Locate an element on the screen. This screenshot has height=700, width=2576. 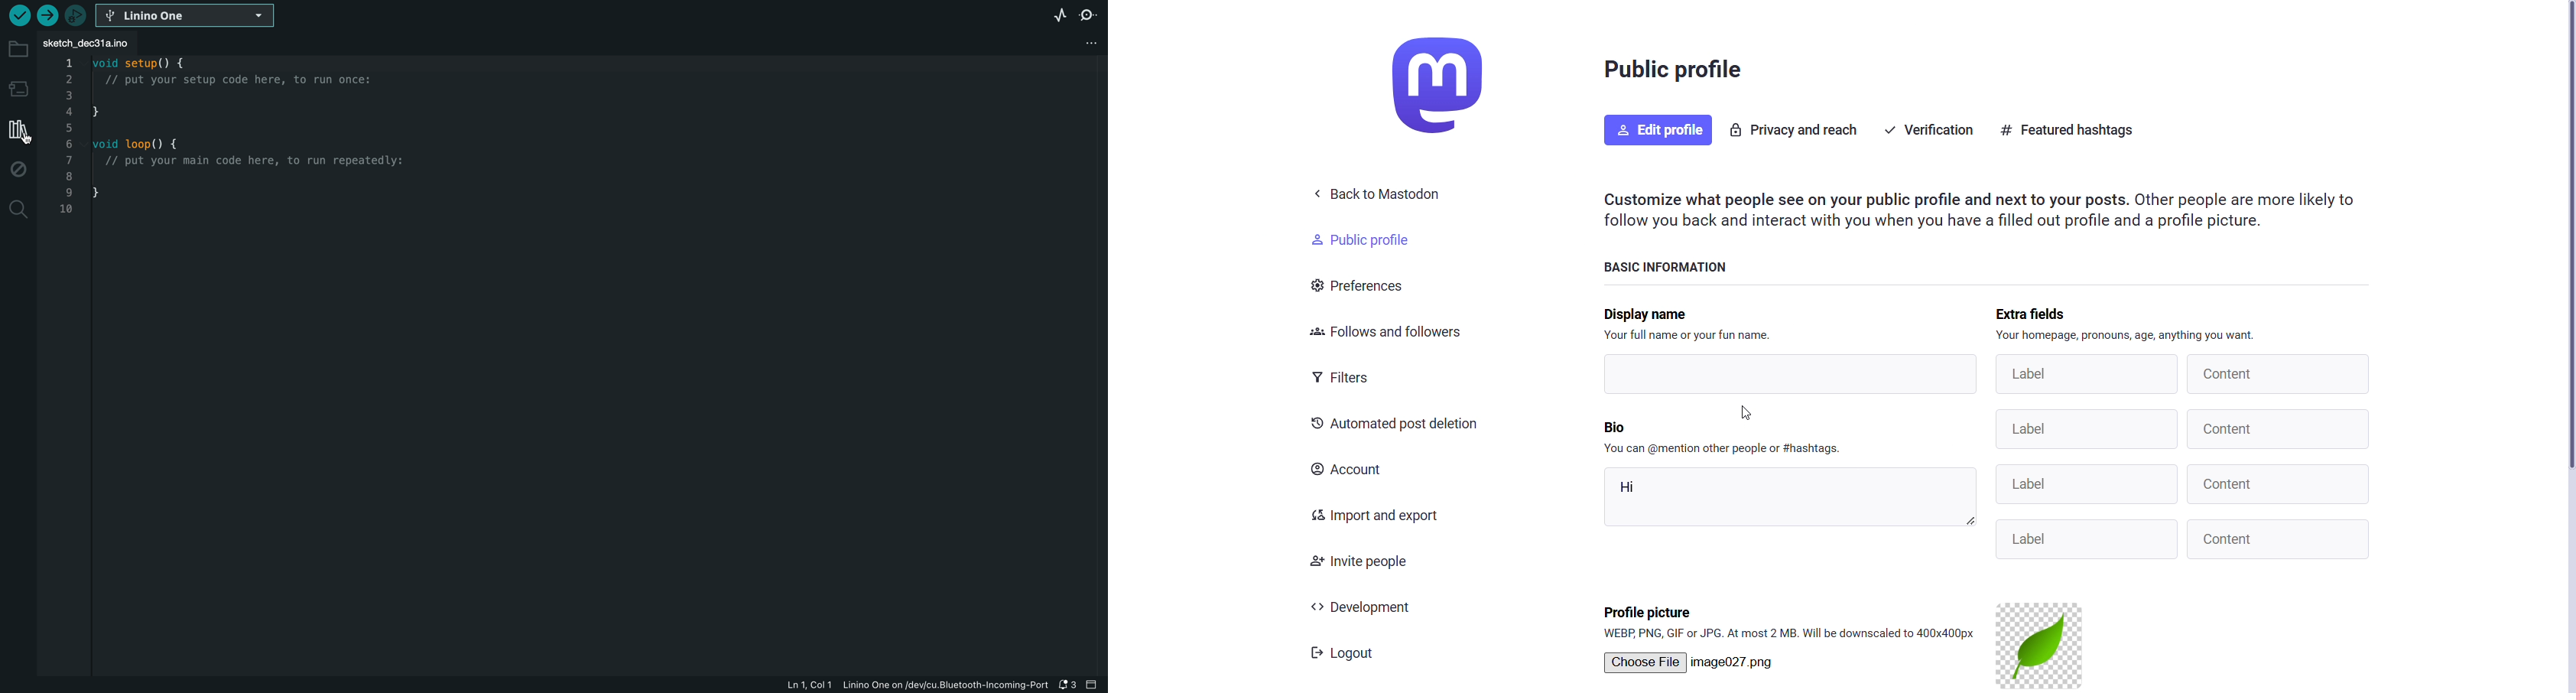
Label is located at coordinates (2090, 538).